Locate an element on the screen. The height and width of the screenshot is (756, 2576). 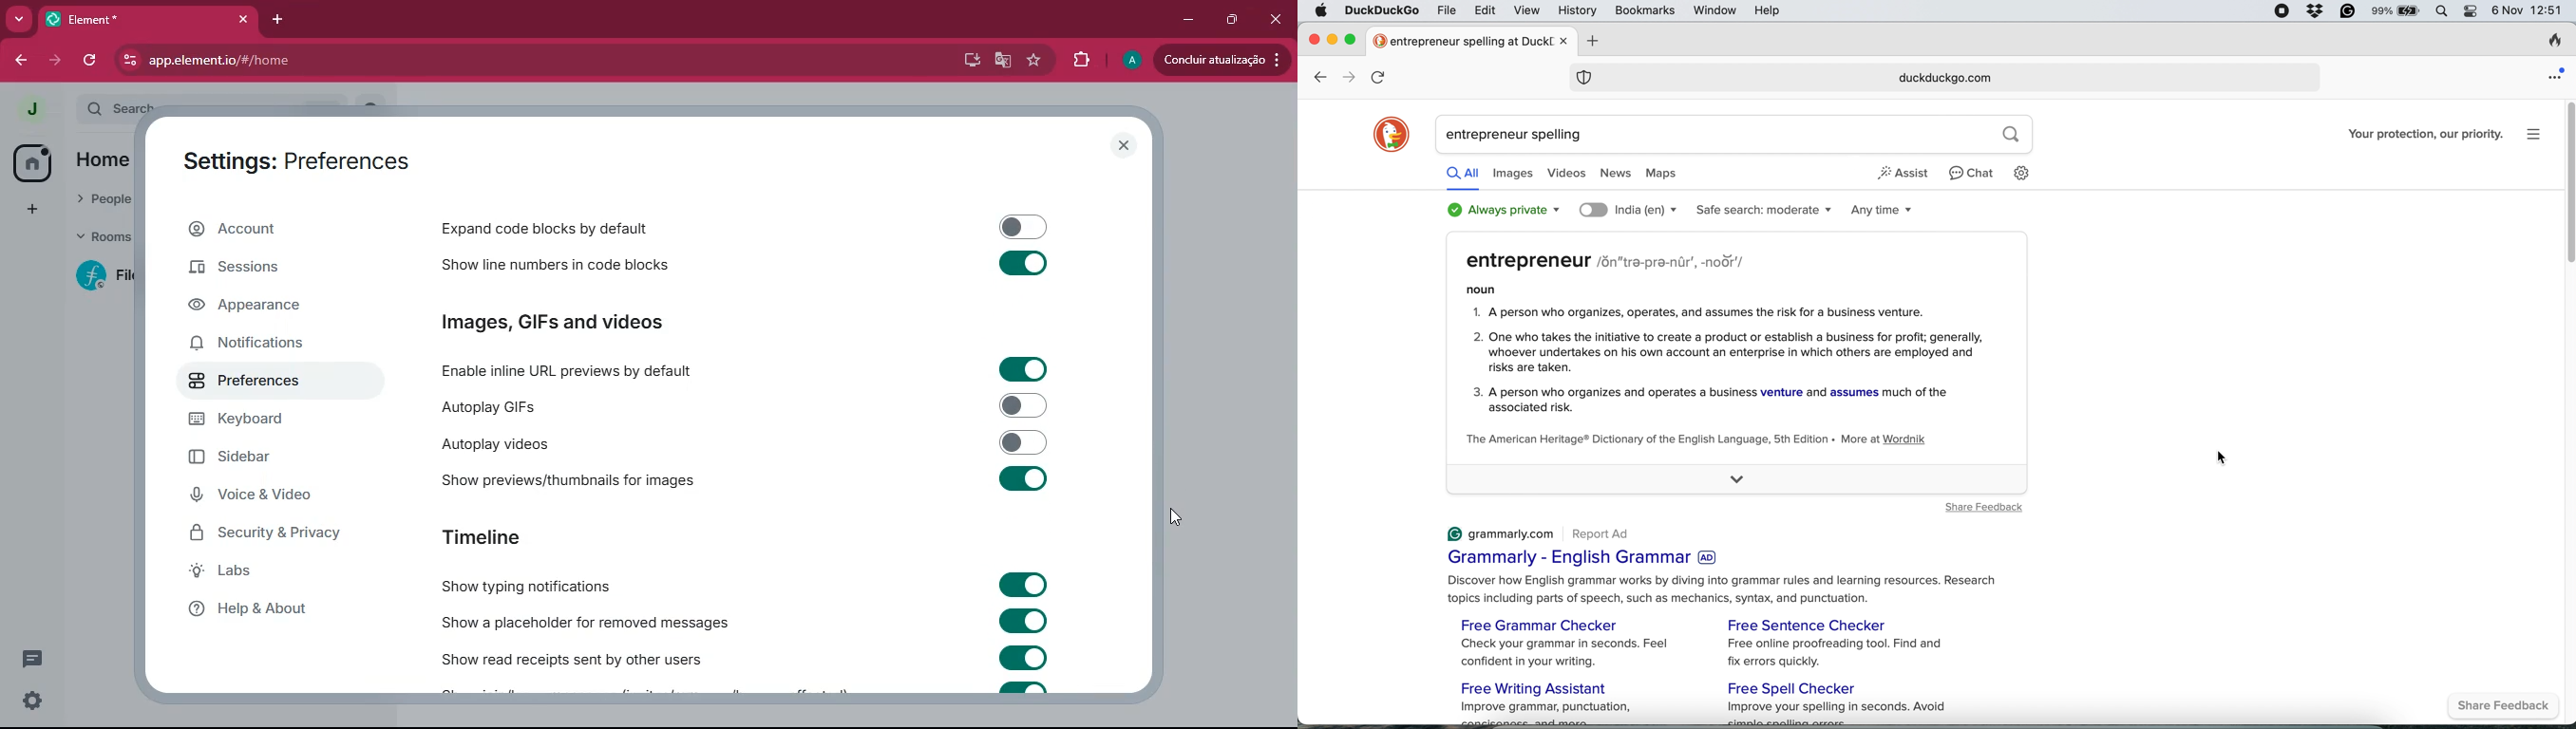
toggle on/off is located at coordinates (1025, 405).